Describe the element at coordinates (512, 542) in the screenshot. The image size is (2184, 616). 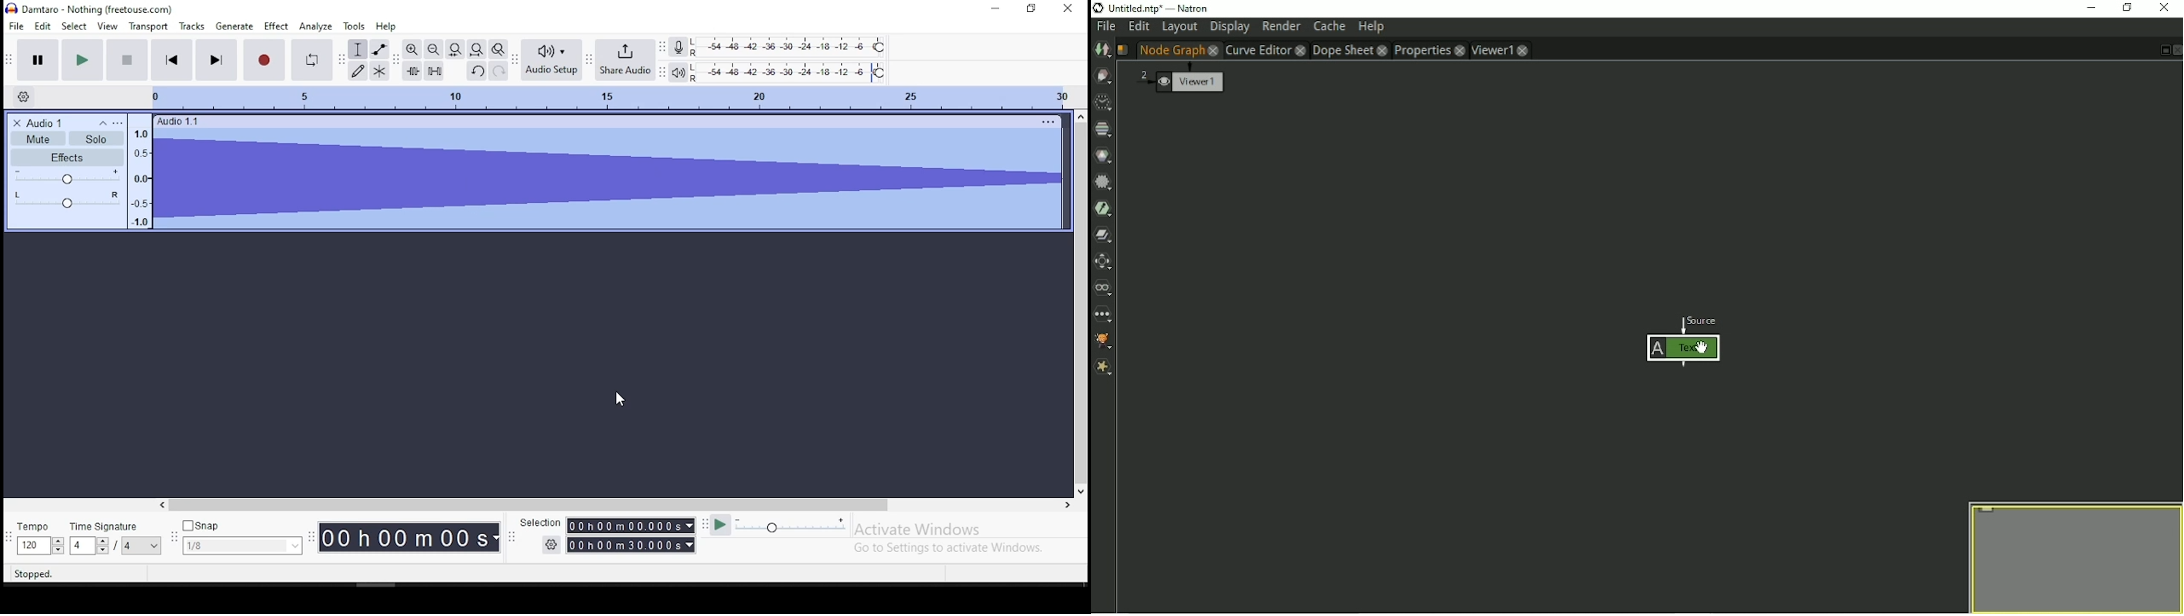
I see `show menu` at that location.